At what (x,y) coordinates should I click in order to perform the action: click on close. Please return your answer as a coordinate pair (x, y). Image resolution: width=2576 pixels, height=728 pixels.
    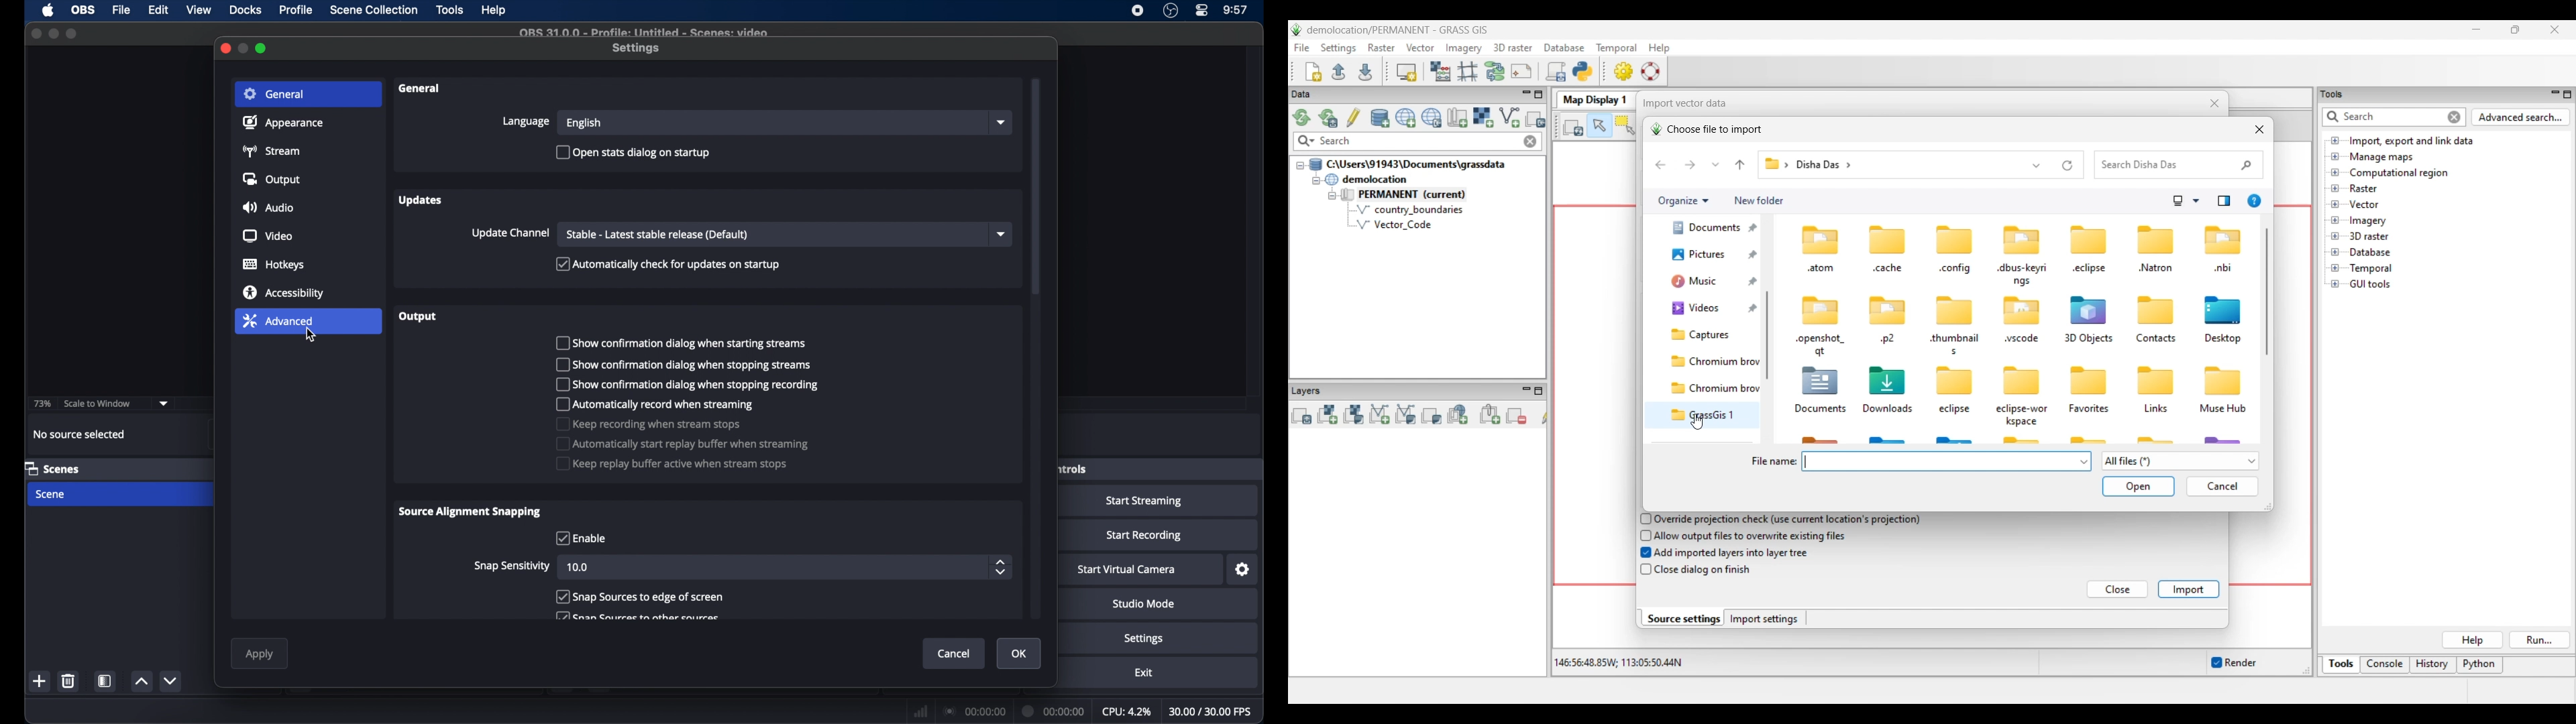
    Looking at the image, I should click on (36, 33).